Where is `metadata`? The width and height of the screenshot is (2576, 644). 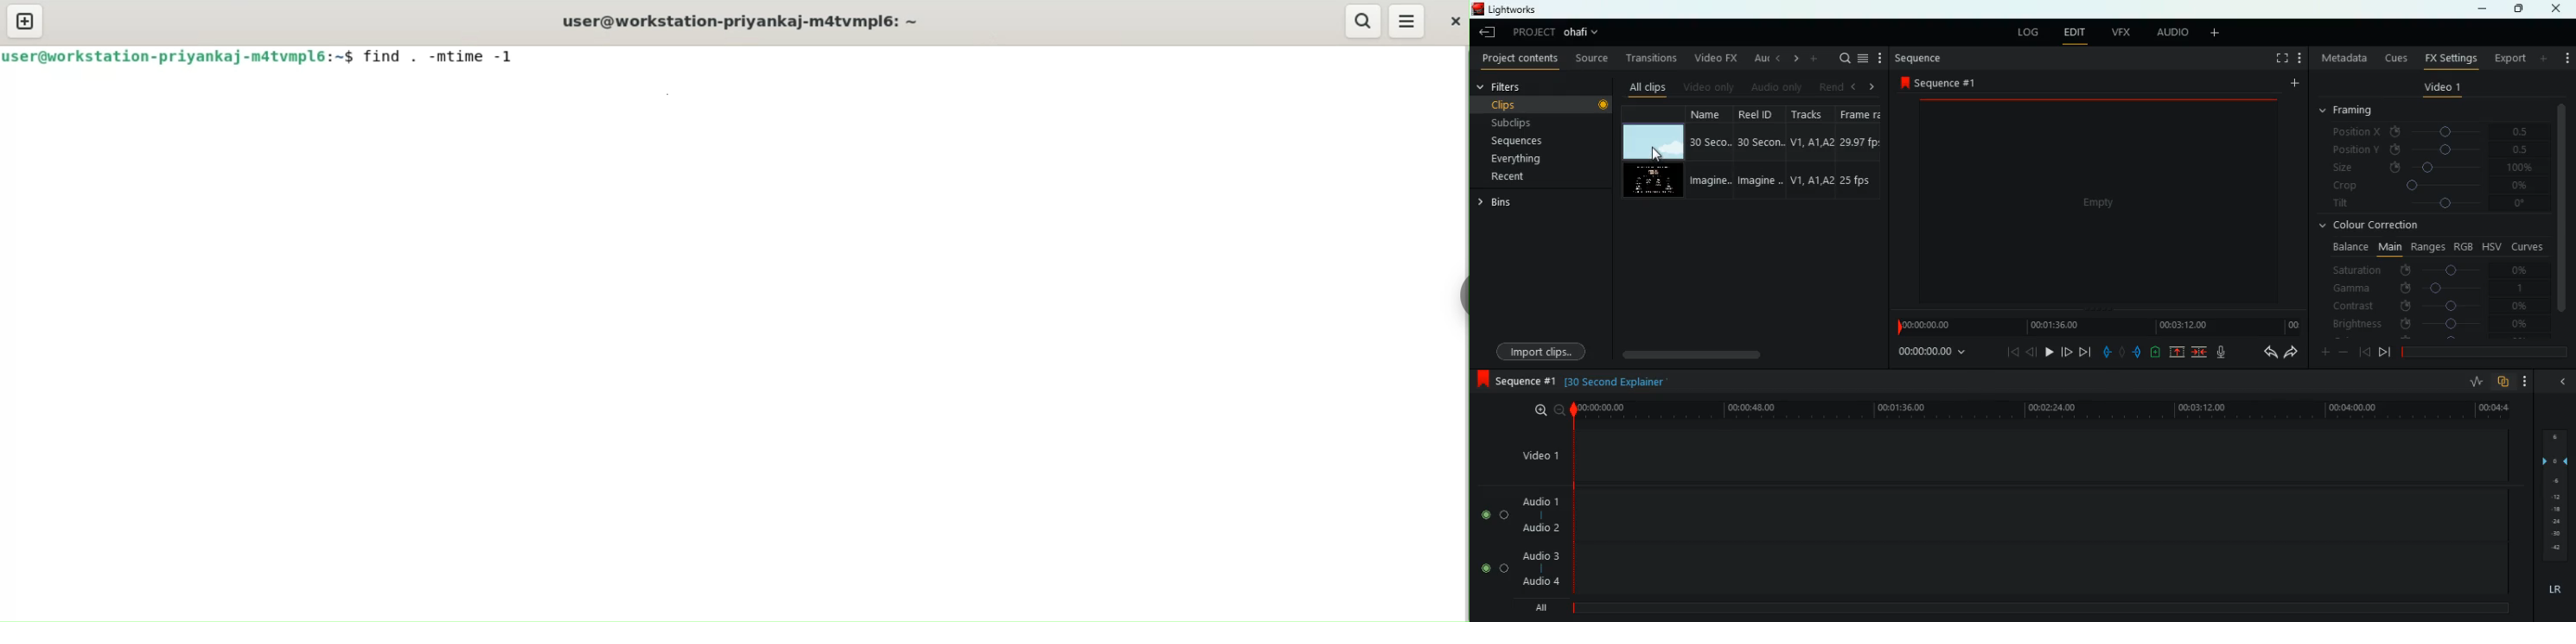
metadata is located at coordinates (2342, 60).